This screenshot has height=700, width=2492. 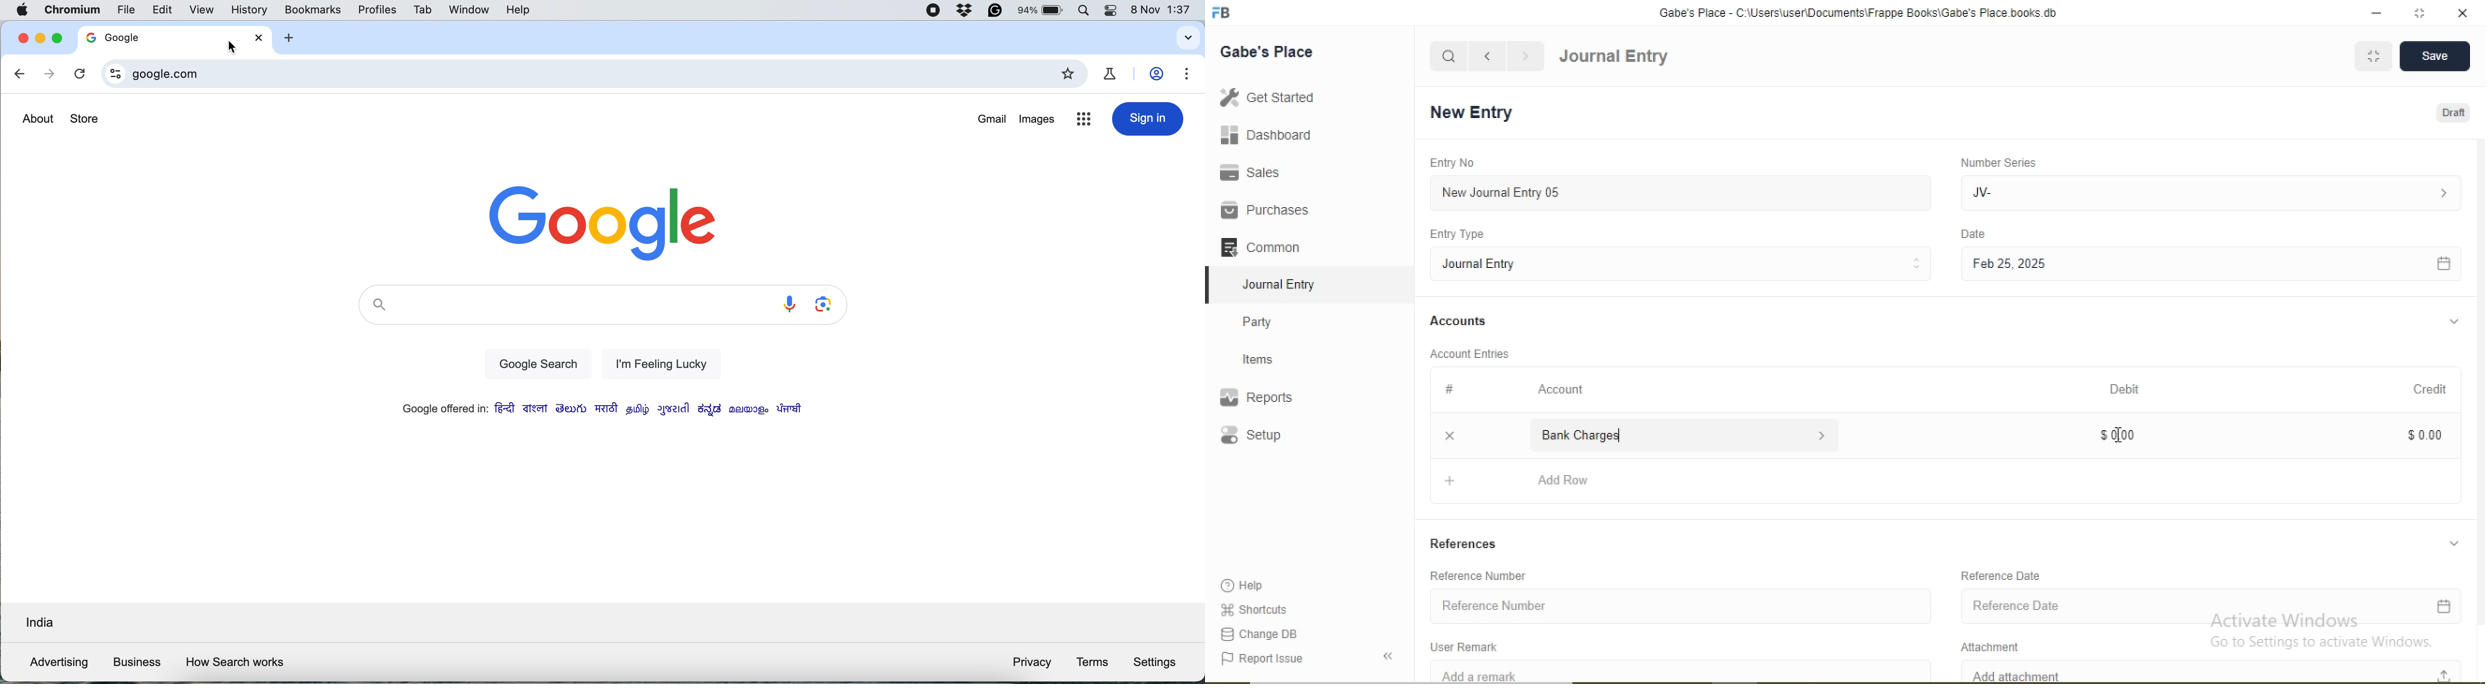 I want to click on MINIMIZE WINDOW, so click(x=2371, y=56).